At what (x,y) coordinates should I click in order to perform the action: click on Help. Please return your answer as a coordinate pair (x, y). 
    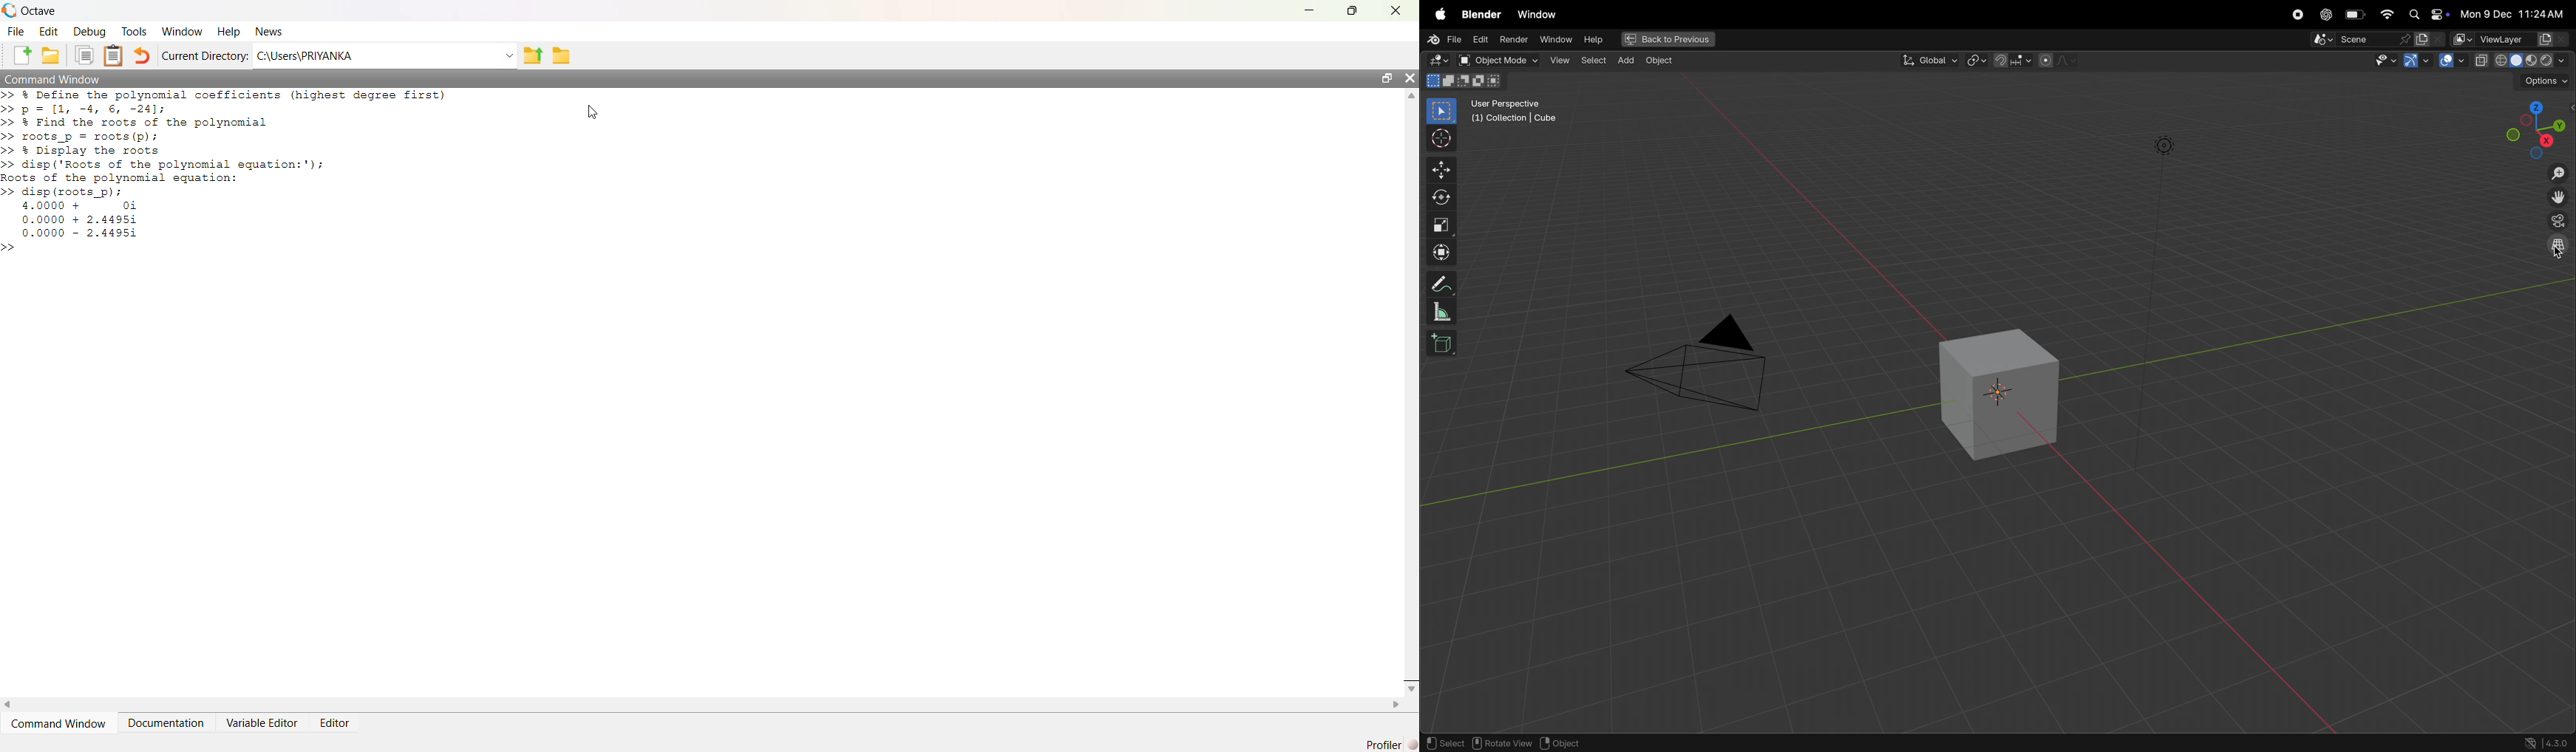
    Looking at the image, I should click on (228, 33).